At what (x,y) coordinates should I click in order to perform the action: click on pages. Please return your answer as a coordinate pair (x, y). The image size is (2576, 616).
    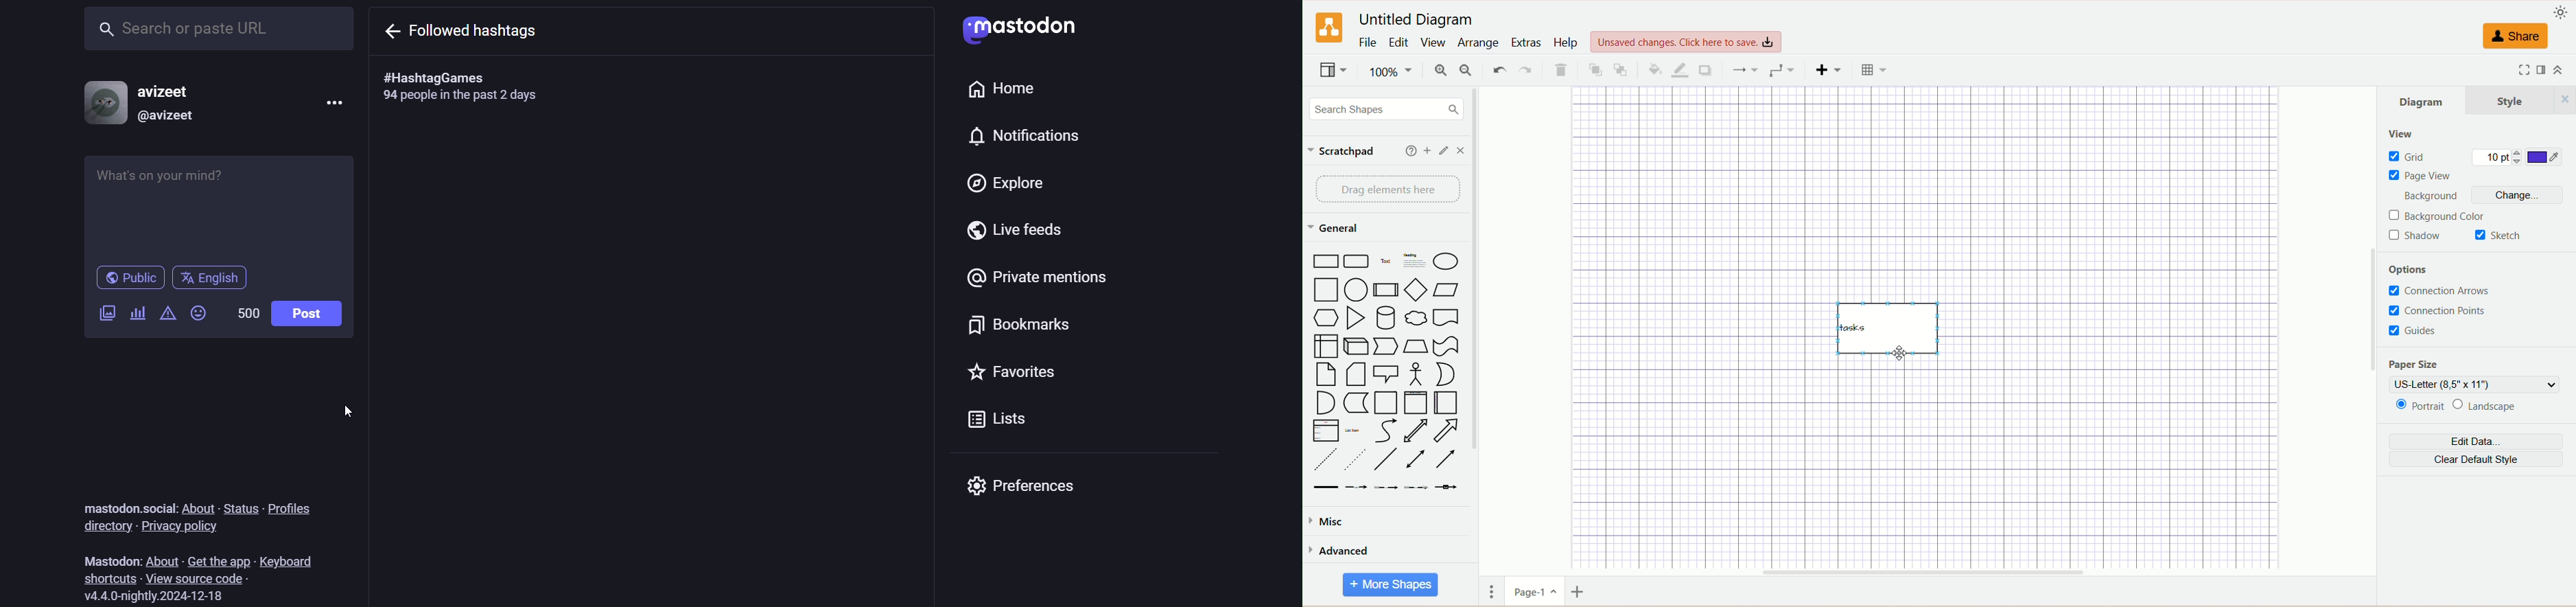
    Looking at the image, I should click on (1491, 593).